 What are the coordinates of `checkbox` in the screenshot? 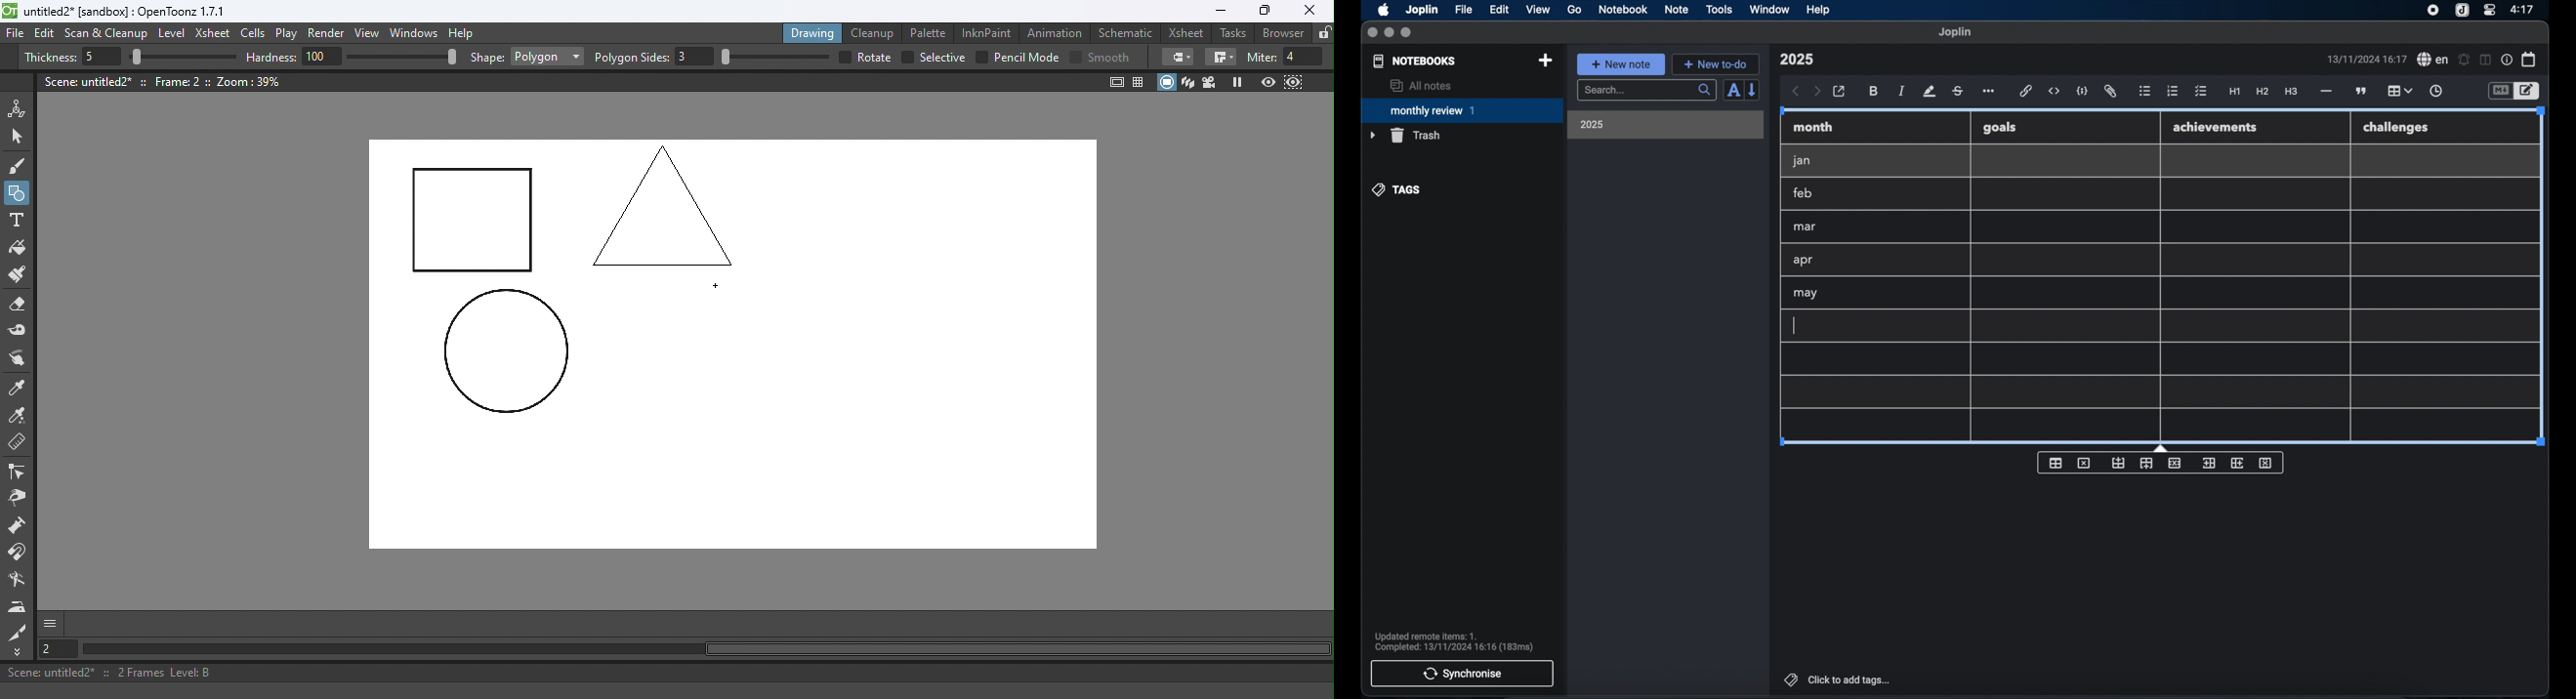 It's located at (843, 57).